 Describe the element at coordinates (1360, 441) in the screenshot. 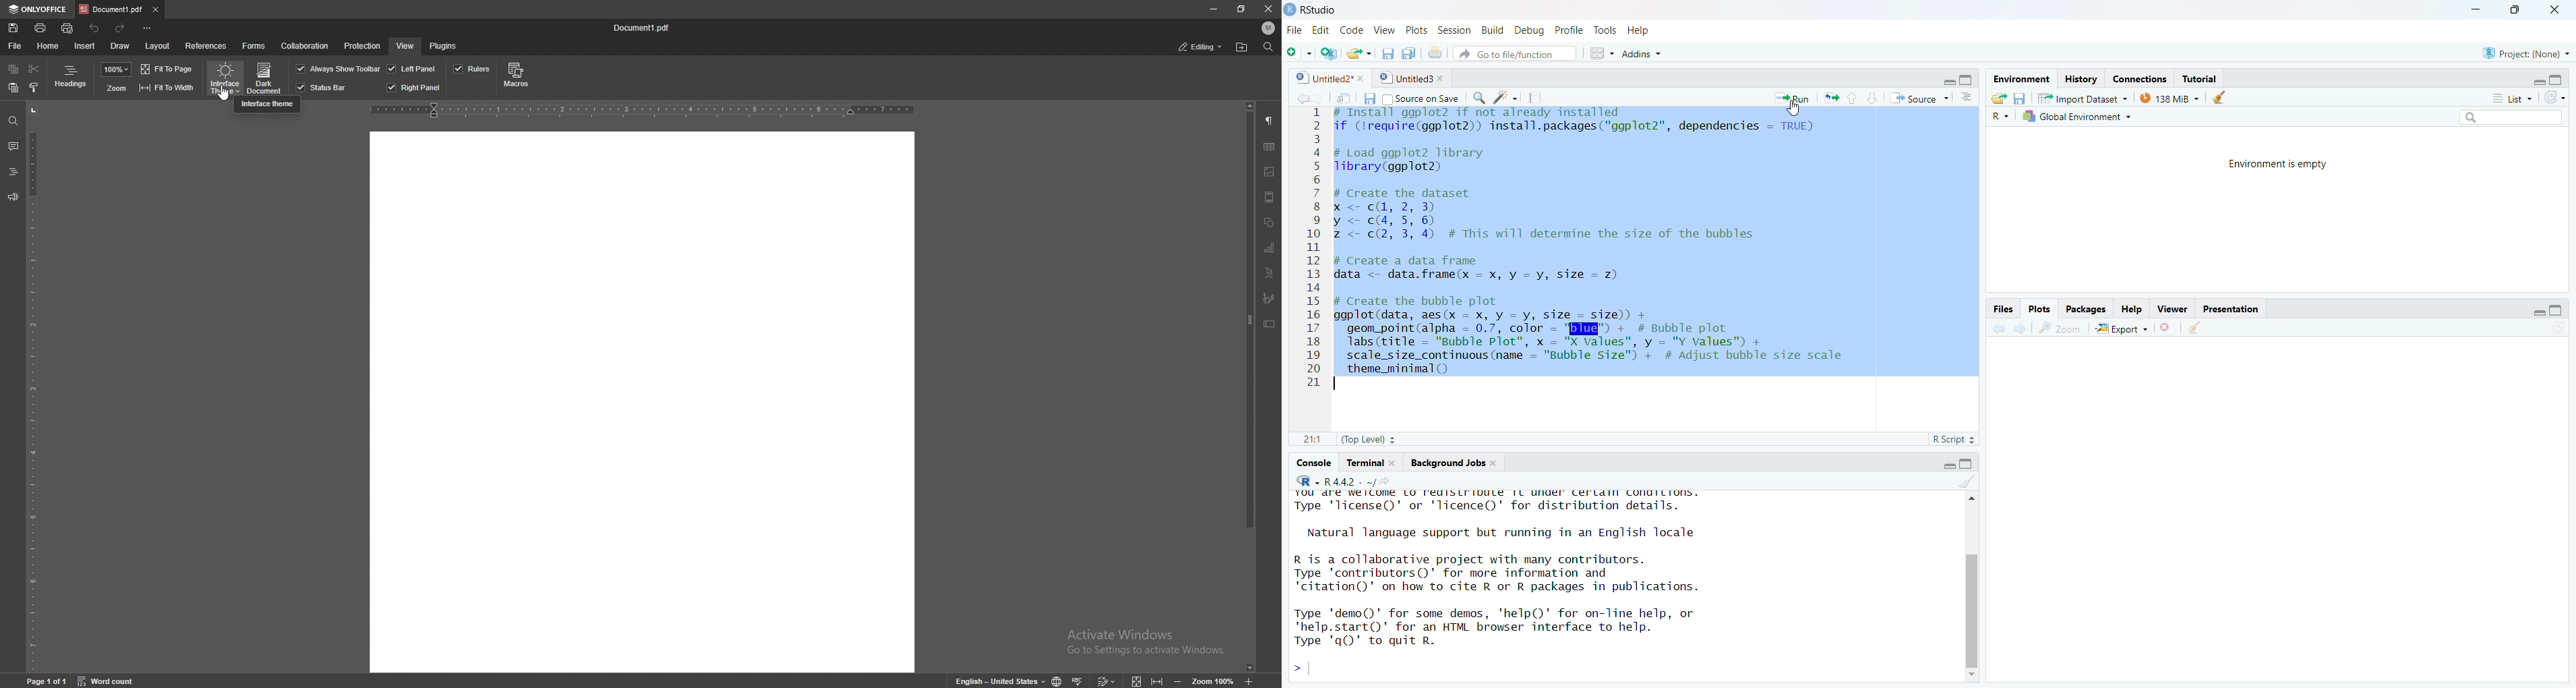

I see `(Top Level) 3` at that location.